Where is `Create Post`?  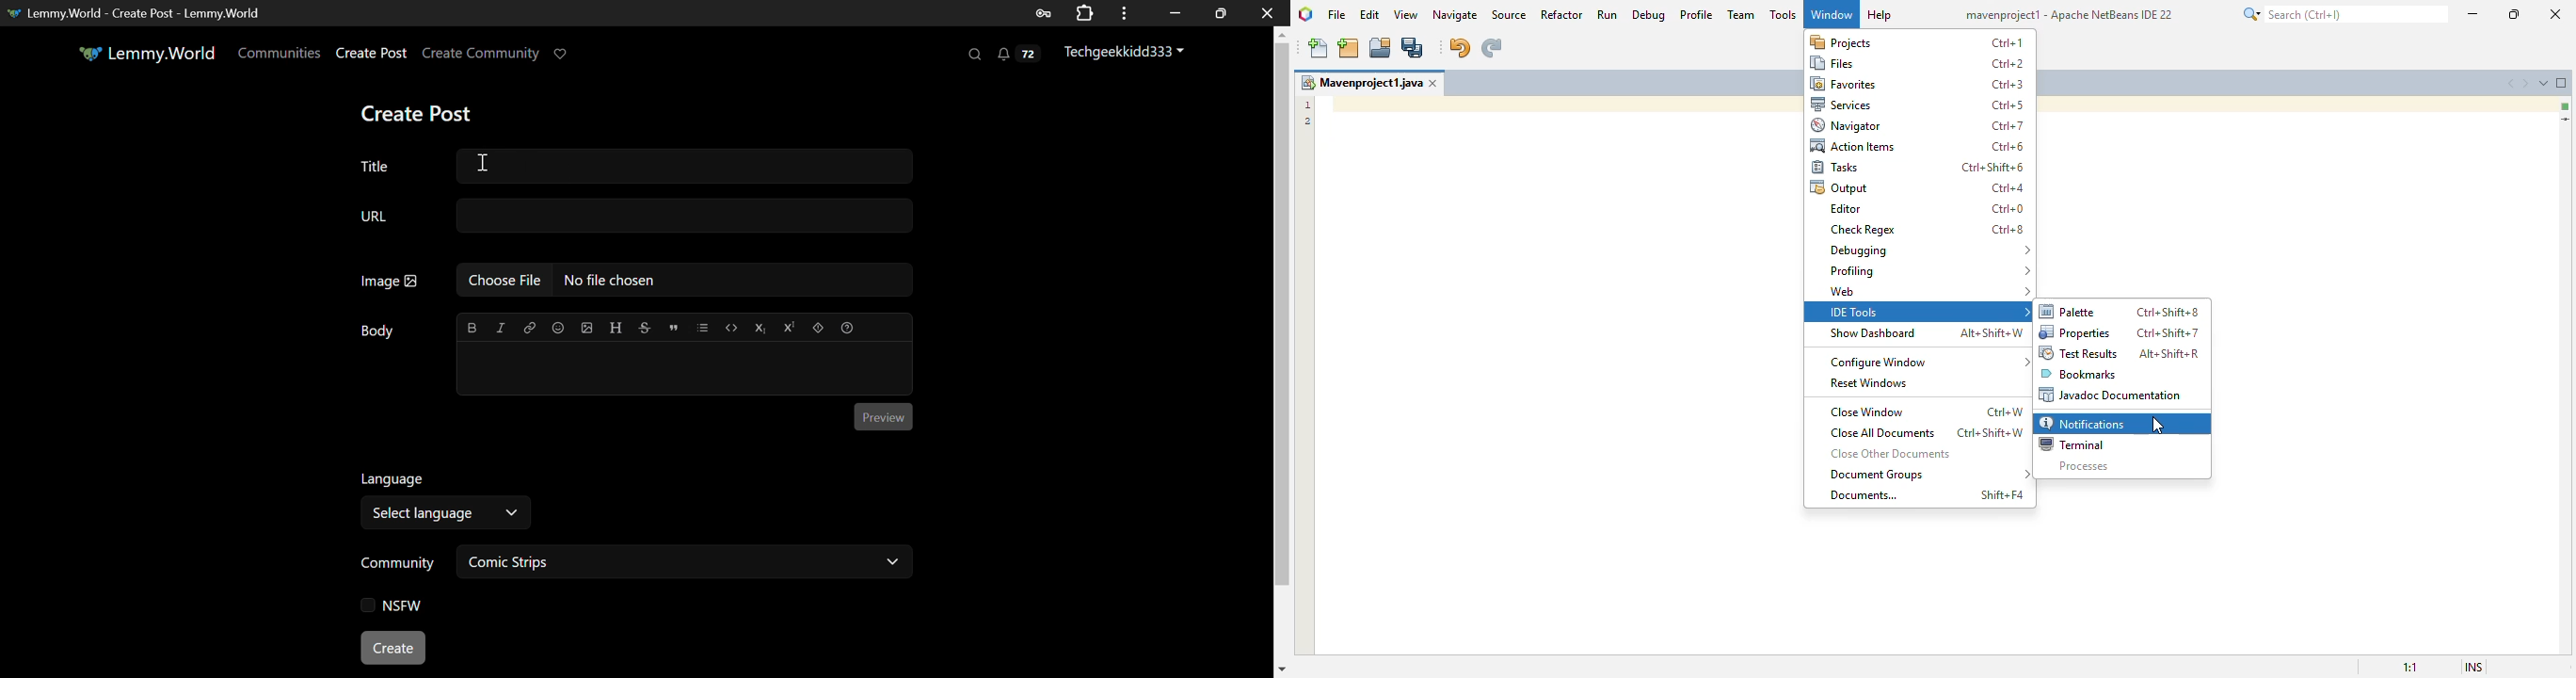
Create Post is located at coordinates (419, 114).